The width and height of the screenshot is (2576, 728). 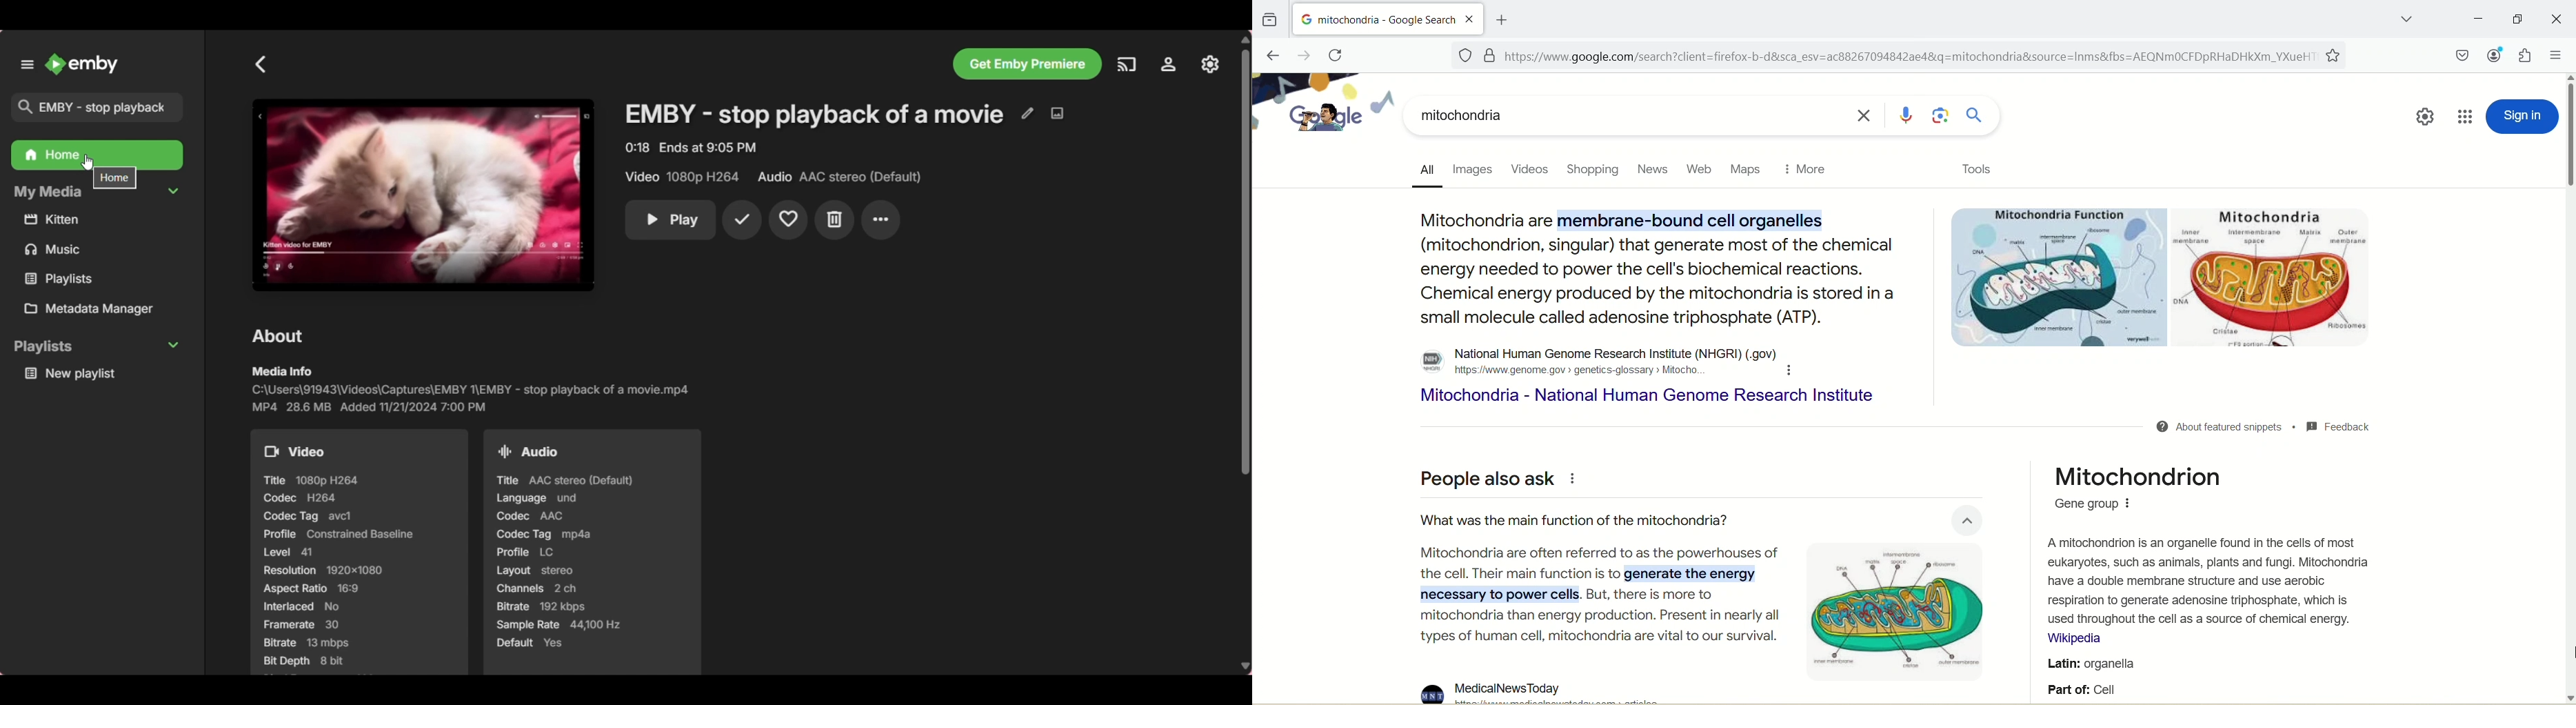 What do you see at coordinates (1336, 55) in the screenshot?
I see `reload current page` at bounding box center [1336, 55].